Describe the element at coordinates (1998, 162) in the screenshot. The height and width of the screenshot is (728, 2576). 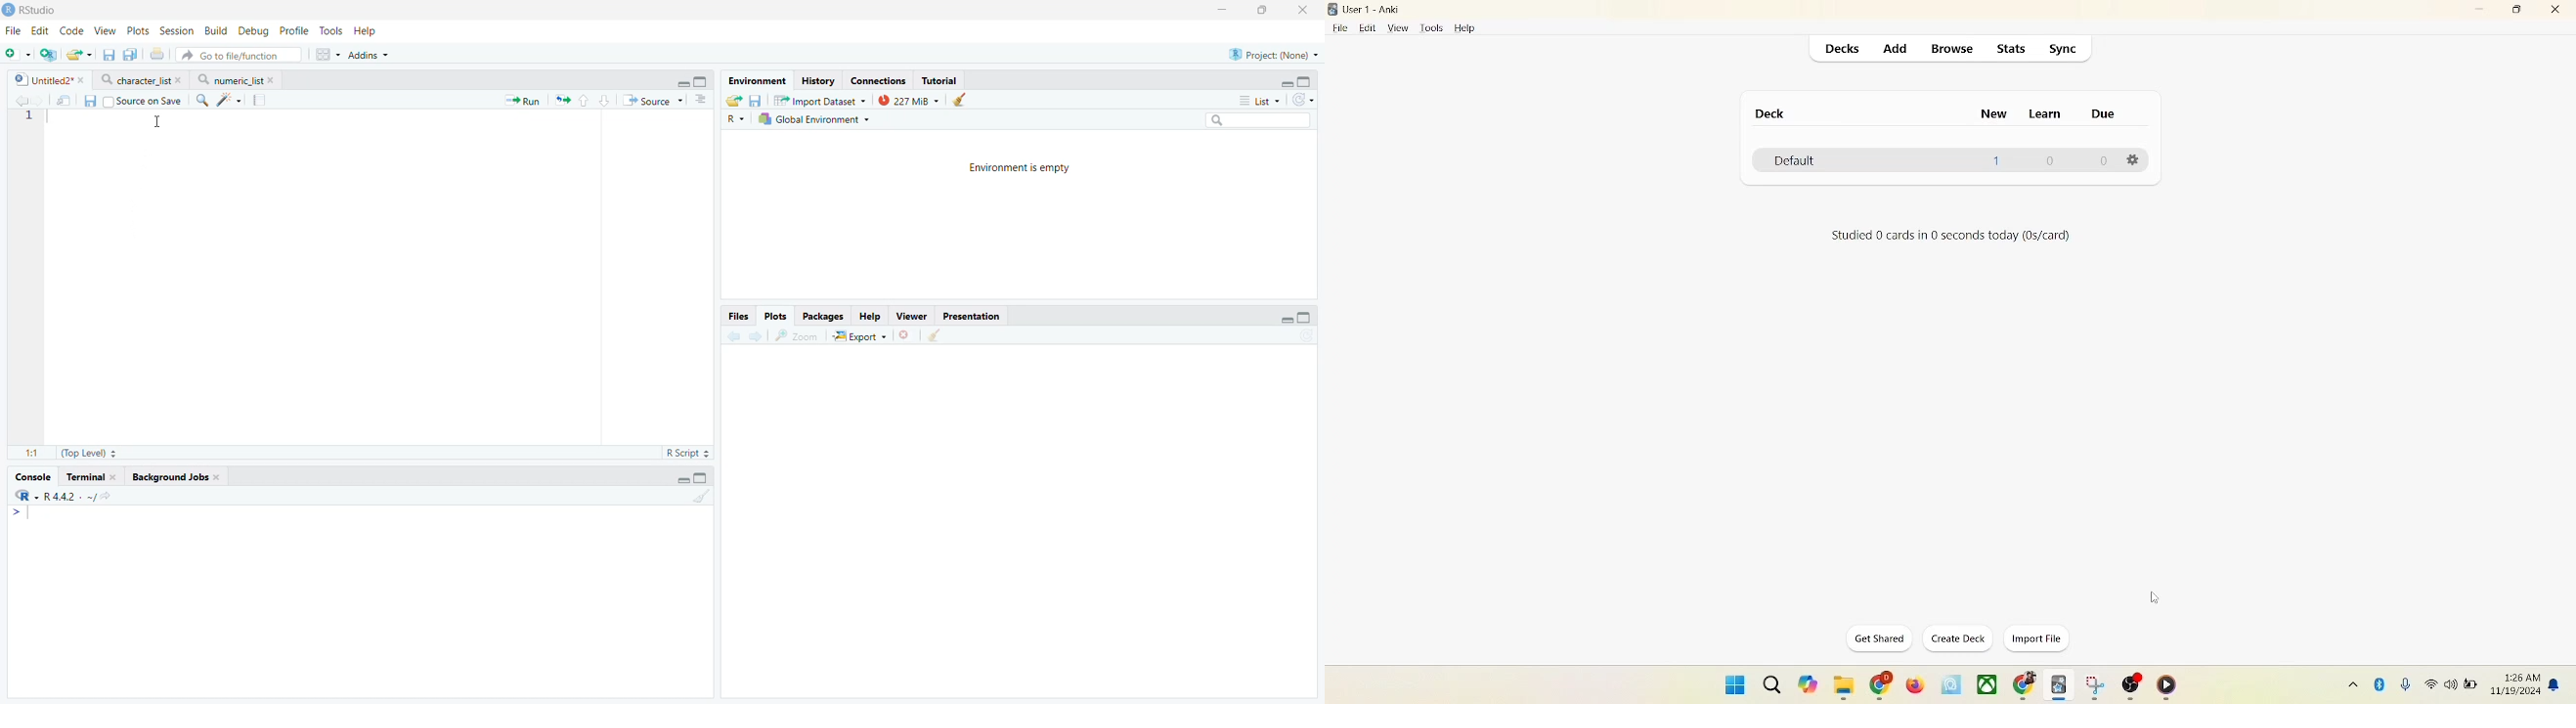
I see `` at that location.